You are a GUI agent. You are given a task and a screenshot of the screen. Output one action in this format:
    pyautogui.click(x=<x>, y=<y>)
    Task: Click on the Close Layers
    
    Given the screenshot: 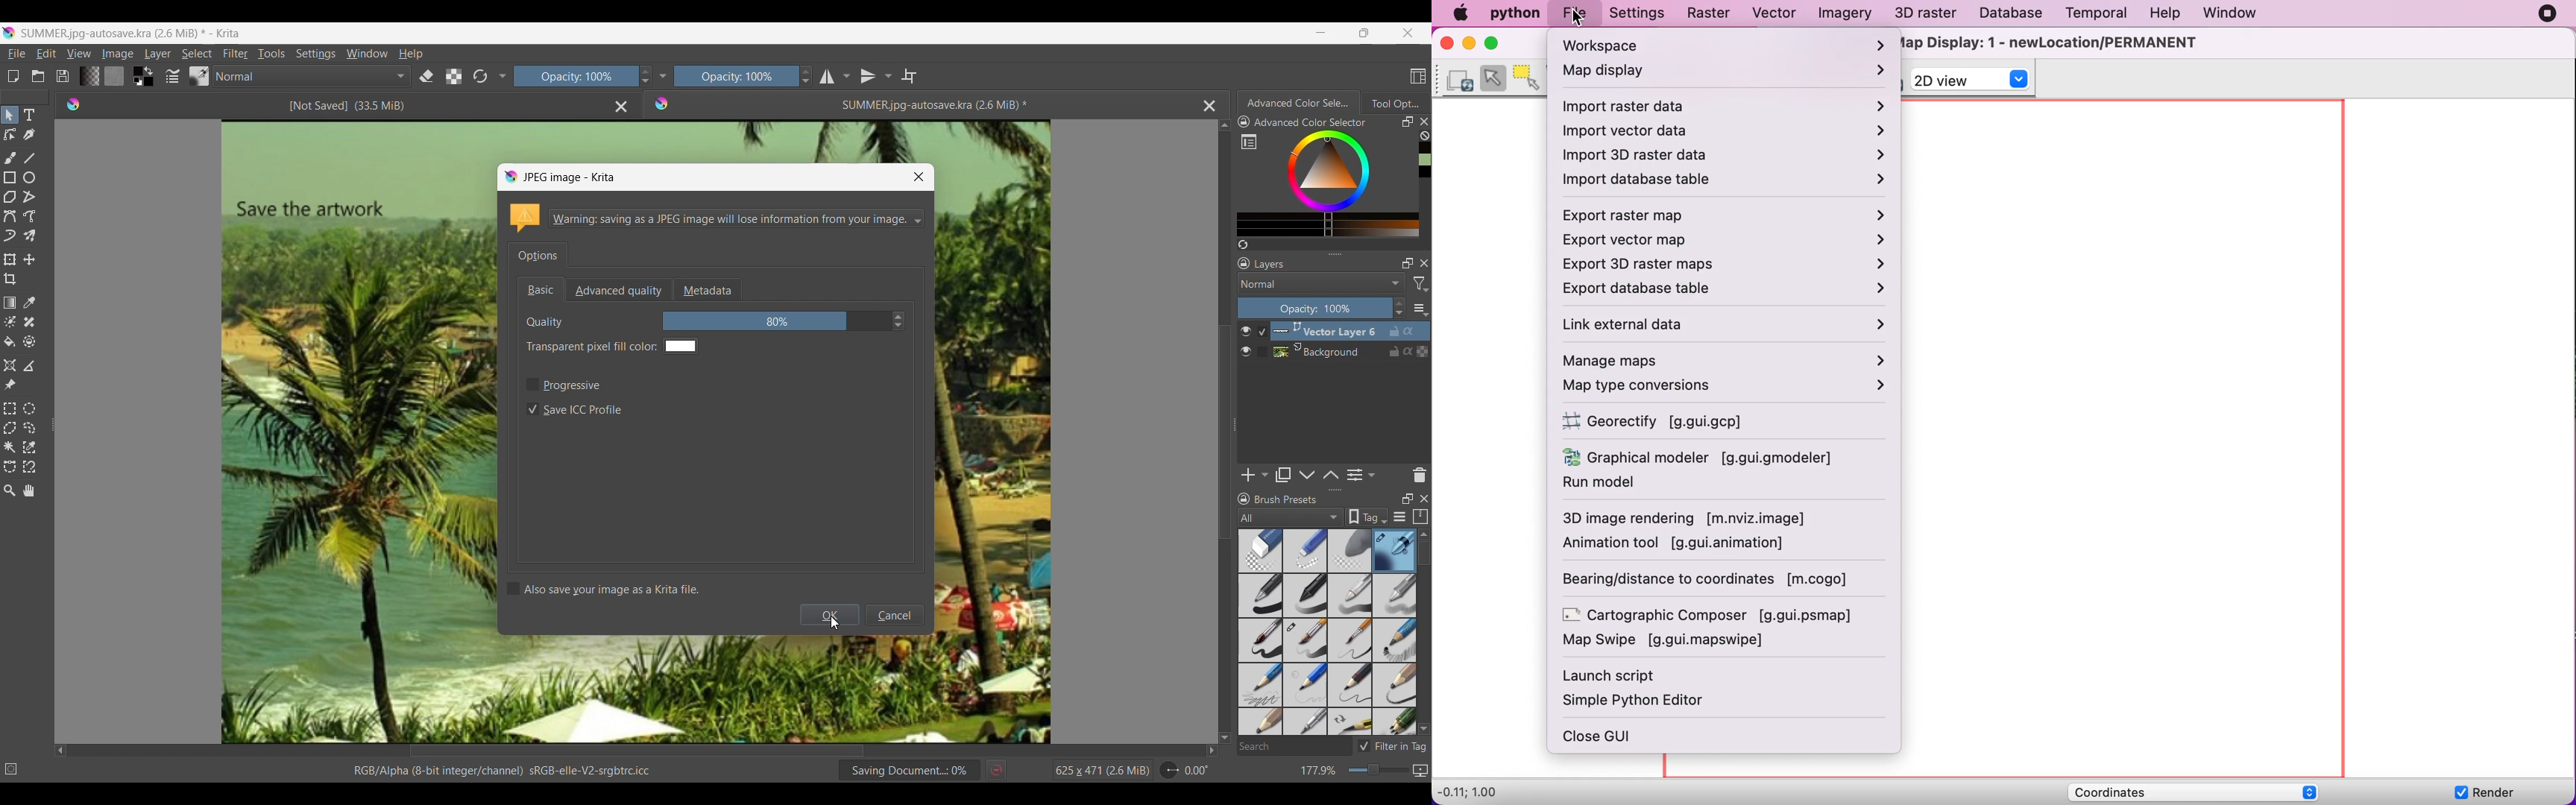 What is the action you would take?
    pyautogui.click(x=1424, y=263)
    